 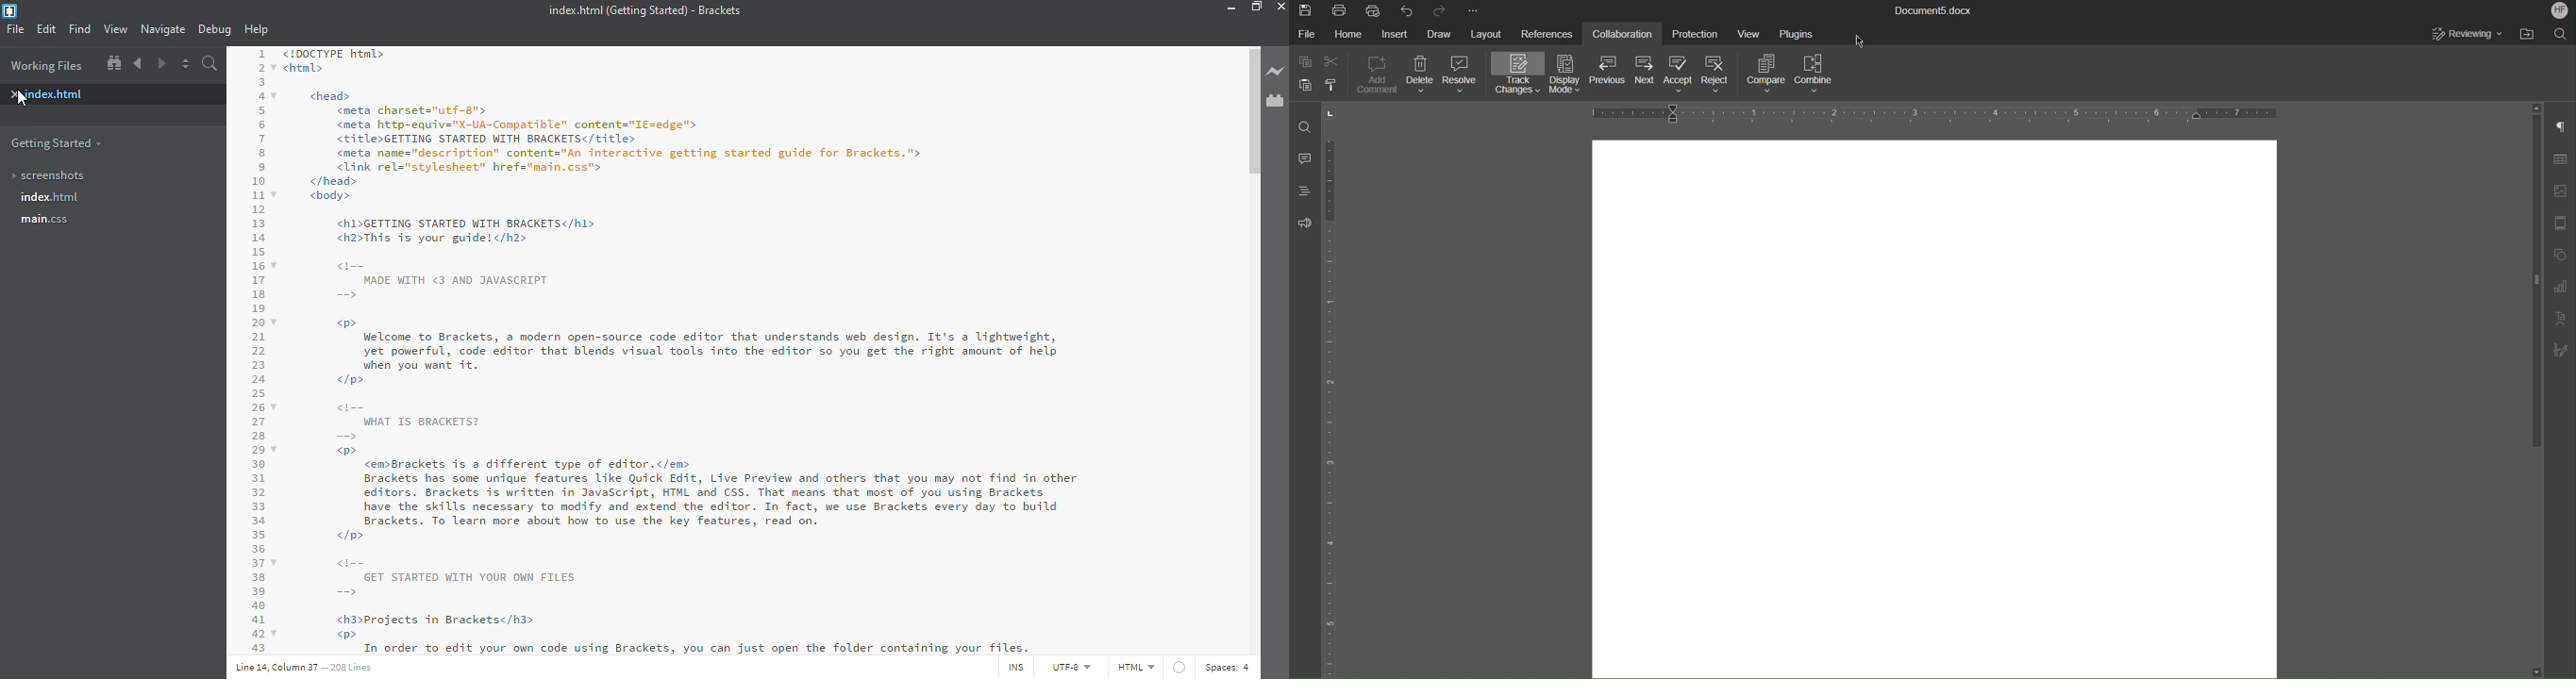 What do you see at coordinates (2526, 36) in the screenshot?
I see `Open File Location` at bounding box center [2526, 36].